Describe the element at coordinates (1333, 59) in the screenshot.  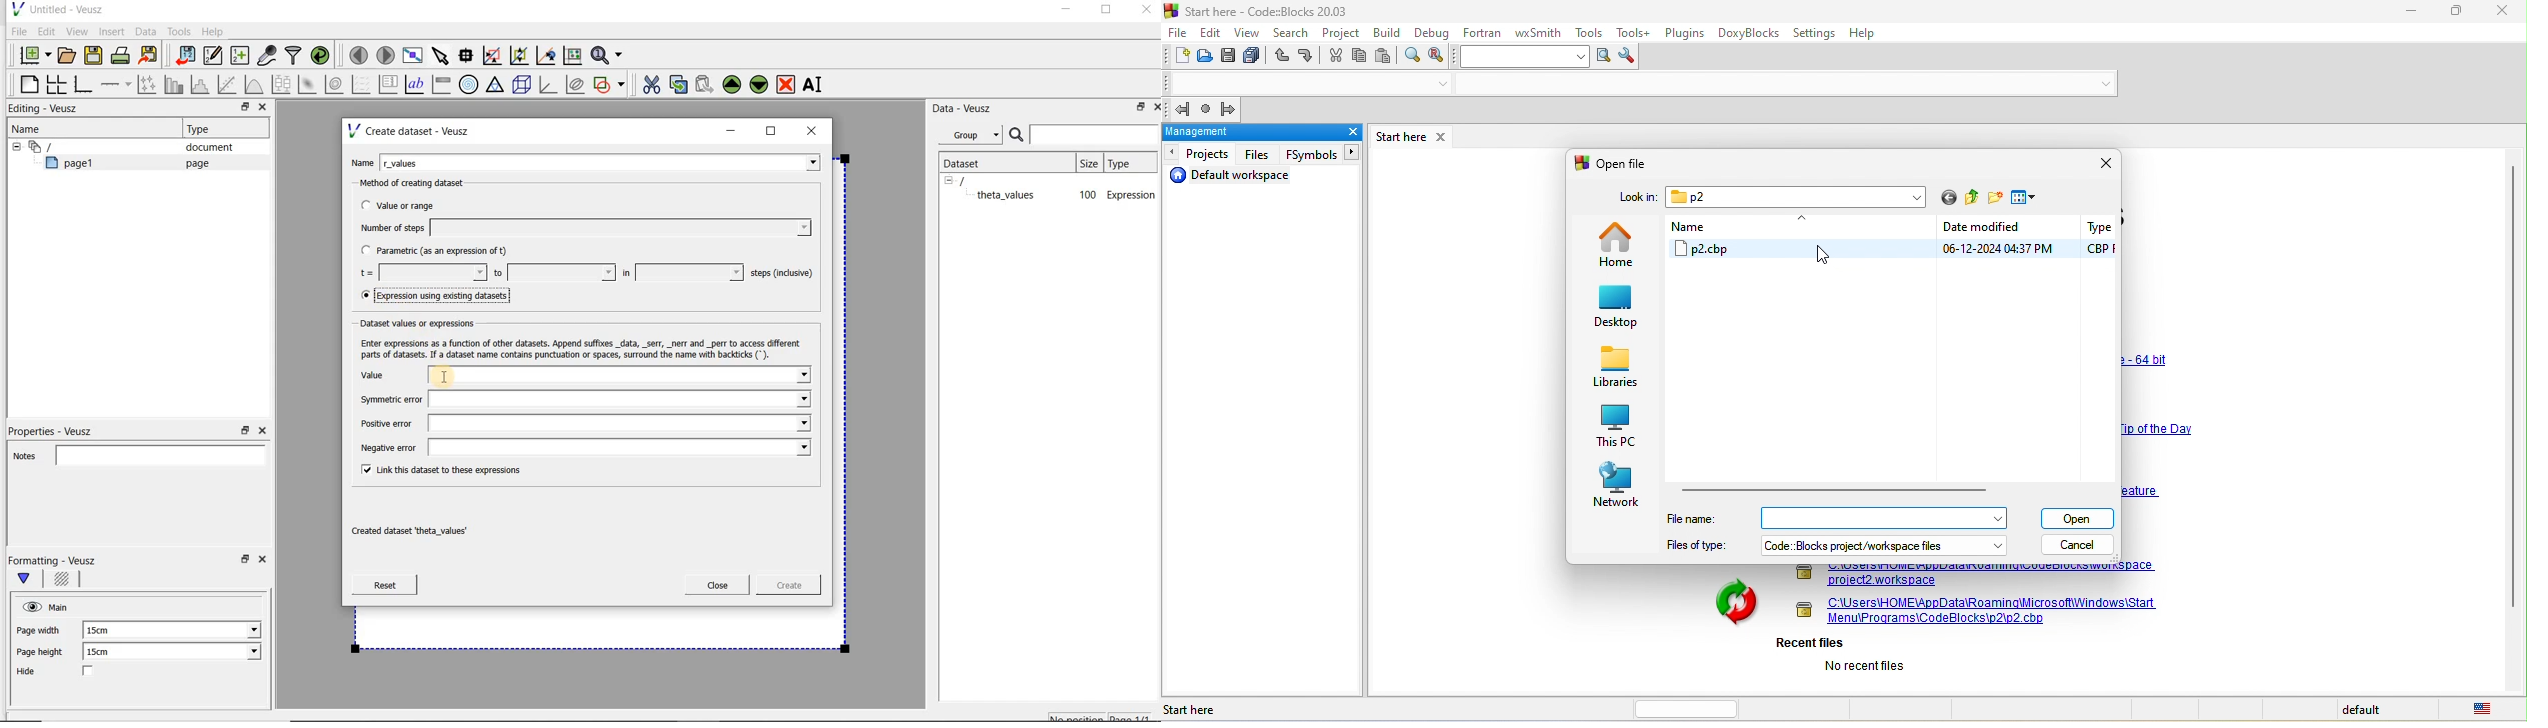
I see `cut` at that location.